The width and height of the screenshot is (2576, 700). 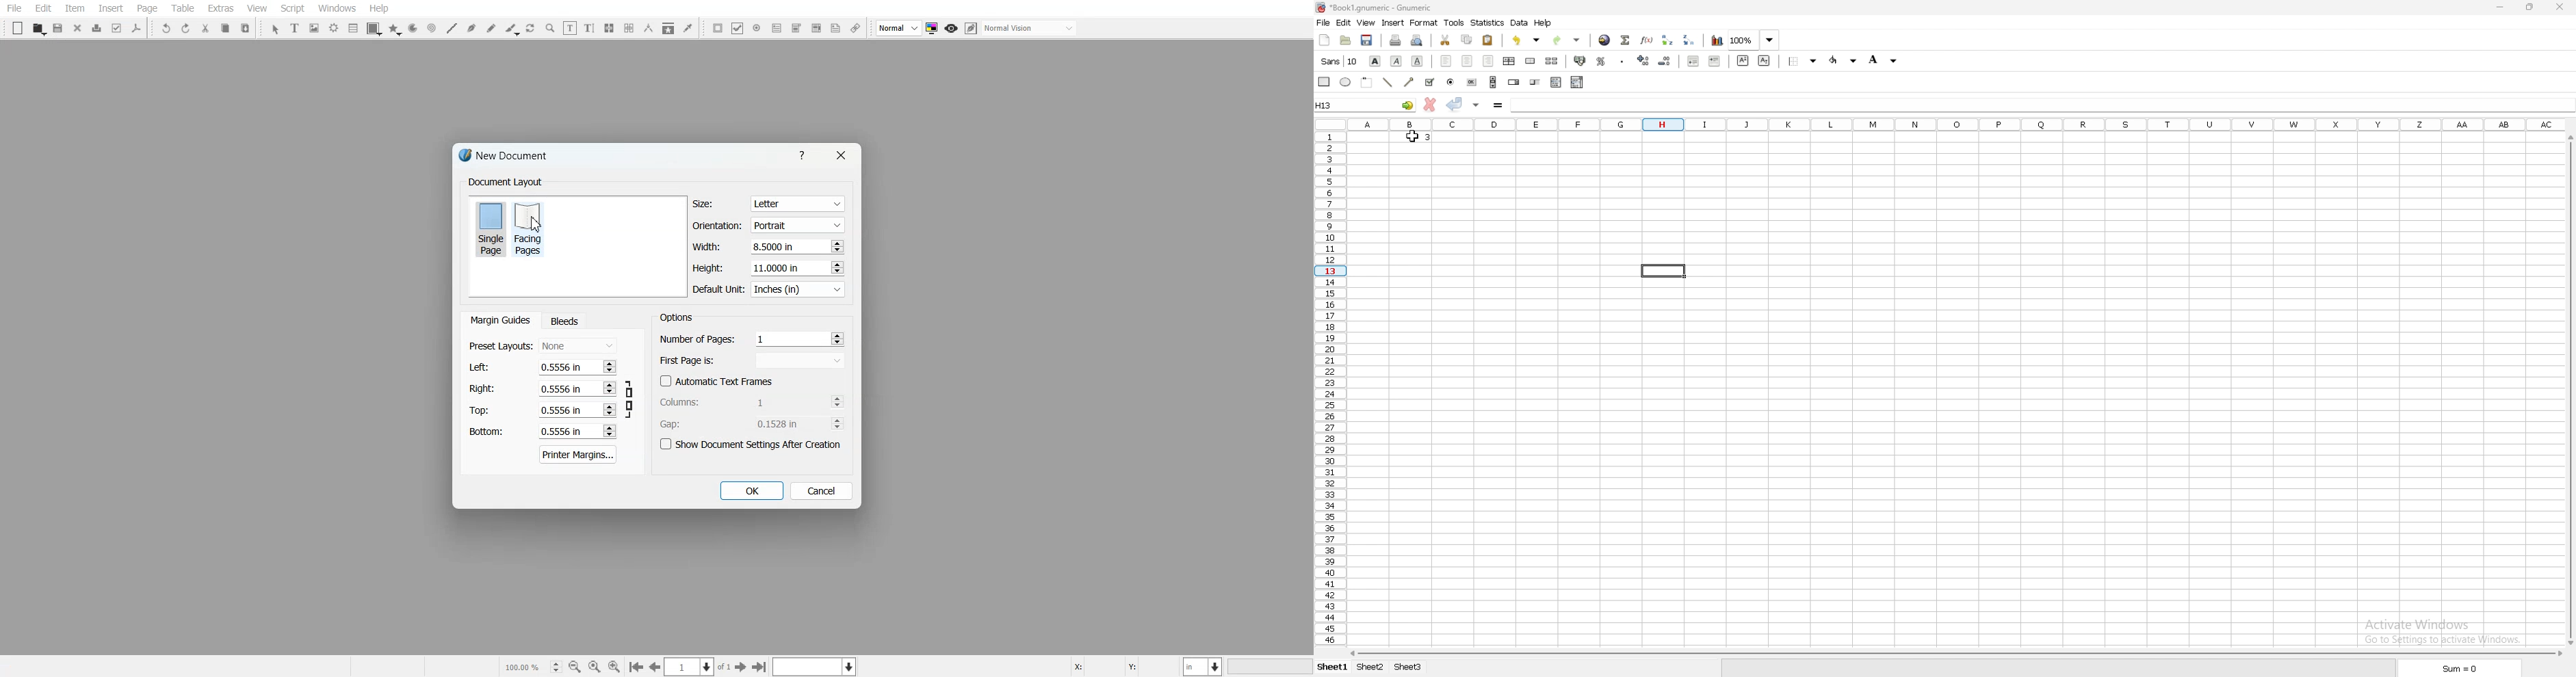 What do you see at coordinates (59, 28) in the screenshot?
I see `Save` at bounding box center [59, 28].